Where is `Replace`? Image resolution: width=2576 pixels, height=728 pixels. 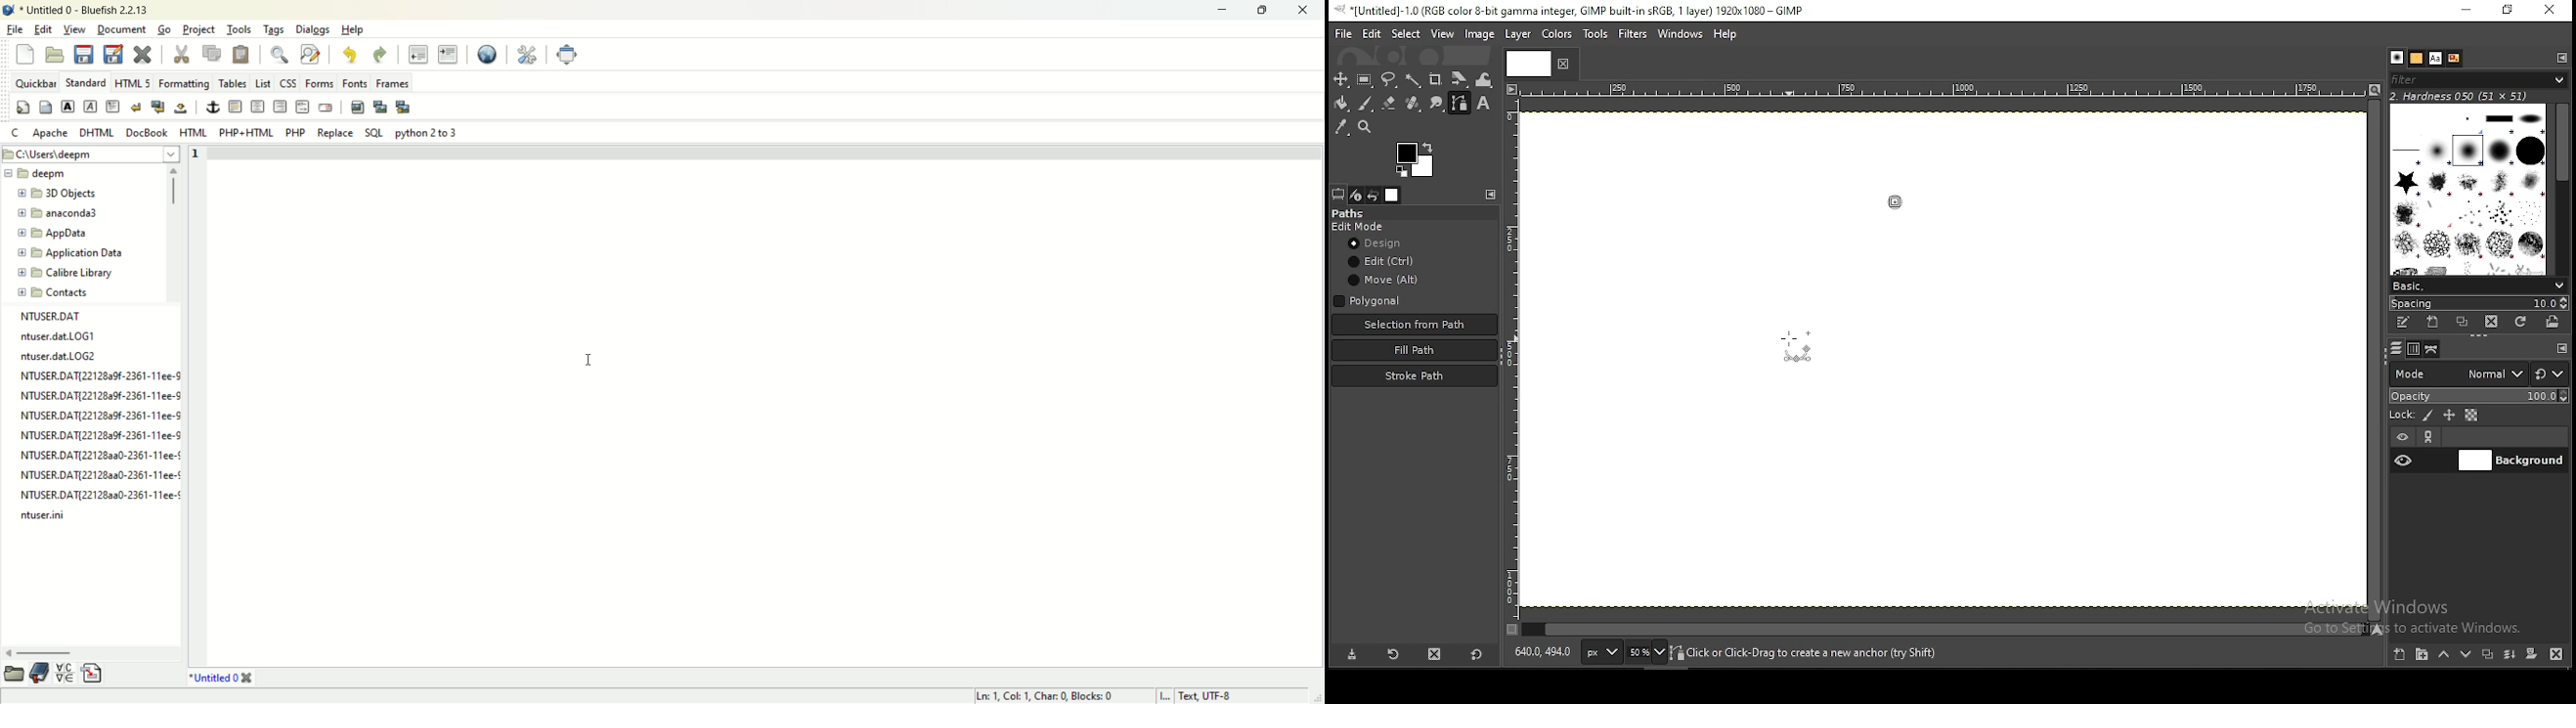 Replace is located at coordinates (338, 133).